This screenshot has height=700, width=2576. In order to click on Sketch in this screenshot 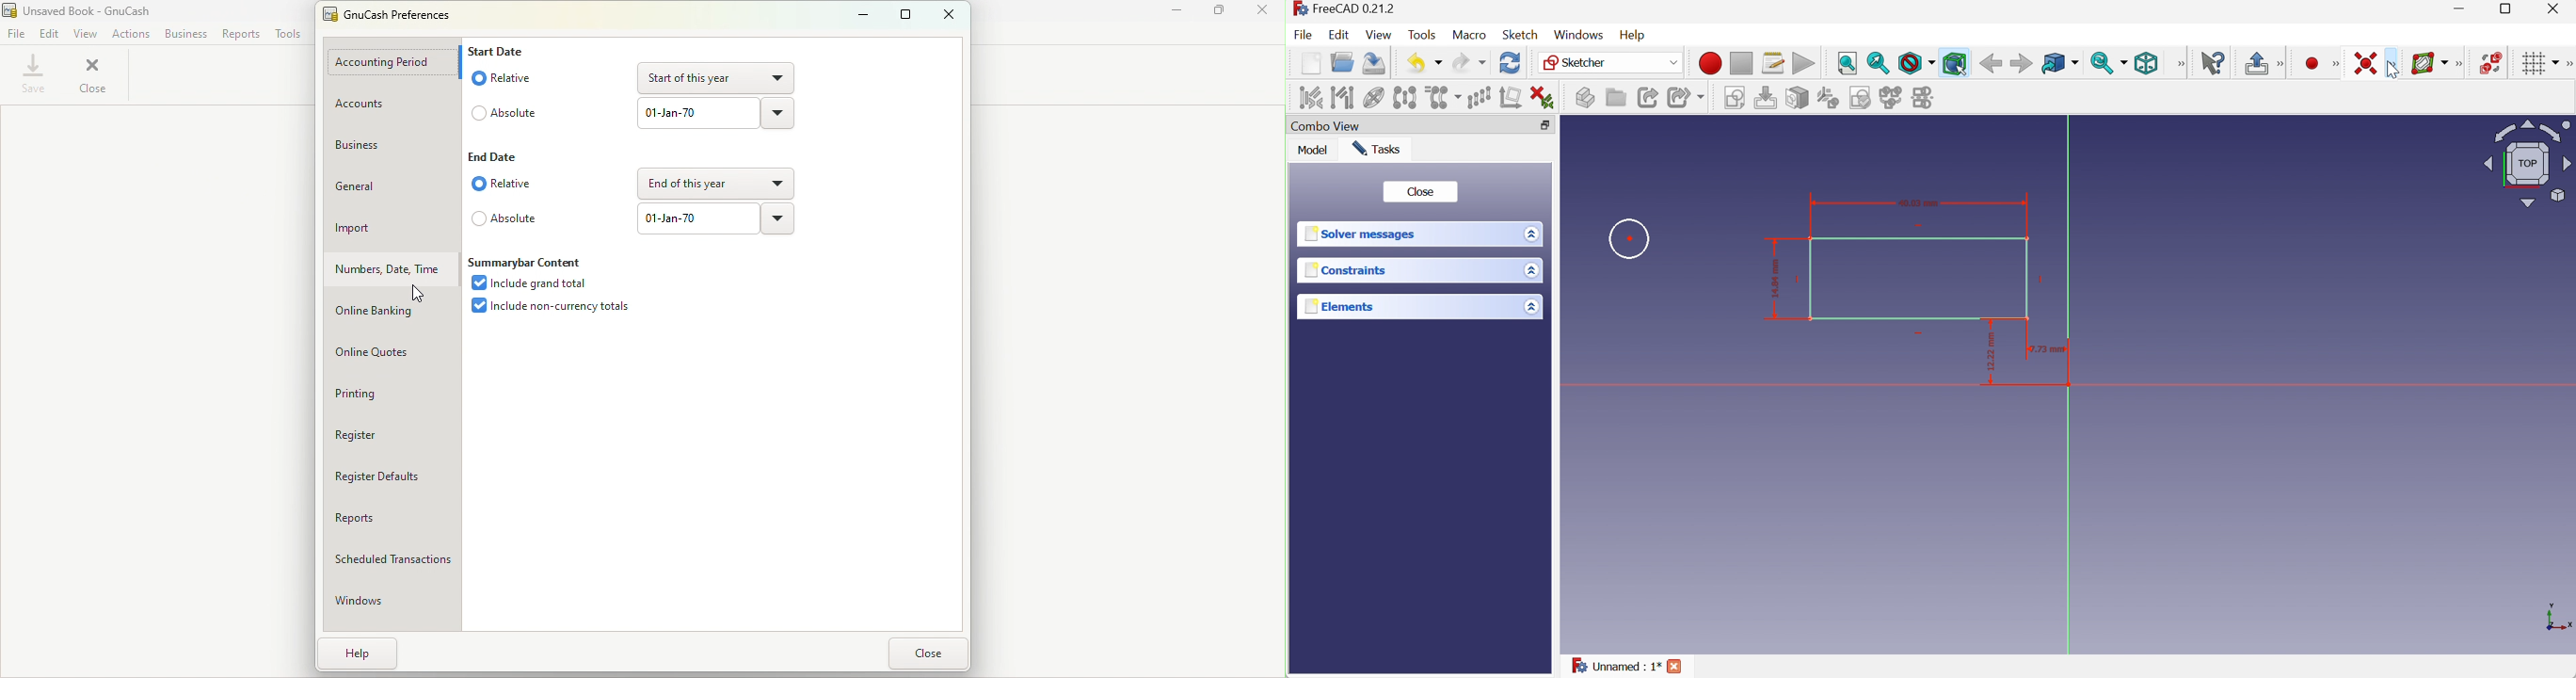, I will do `click(1520, 34)`.